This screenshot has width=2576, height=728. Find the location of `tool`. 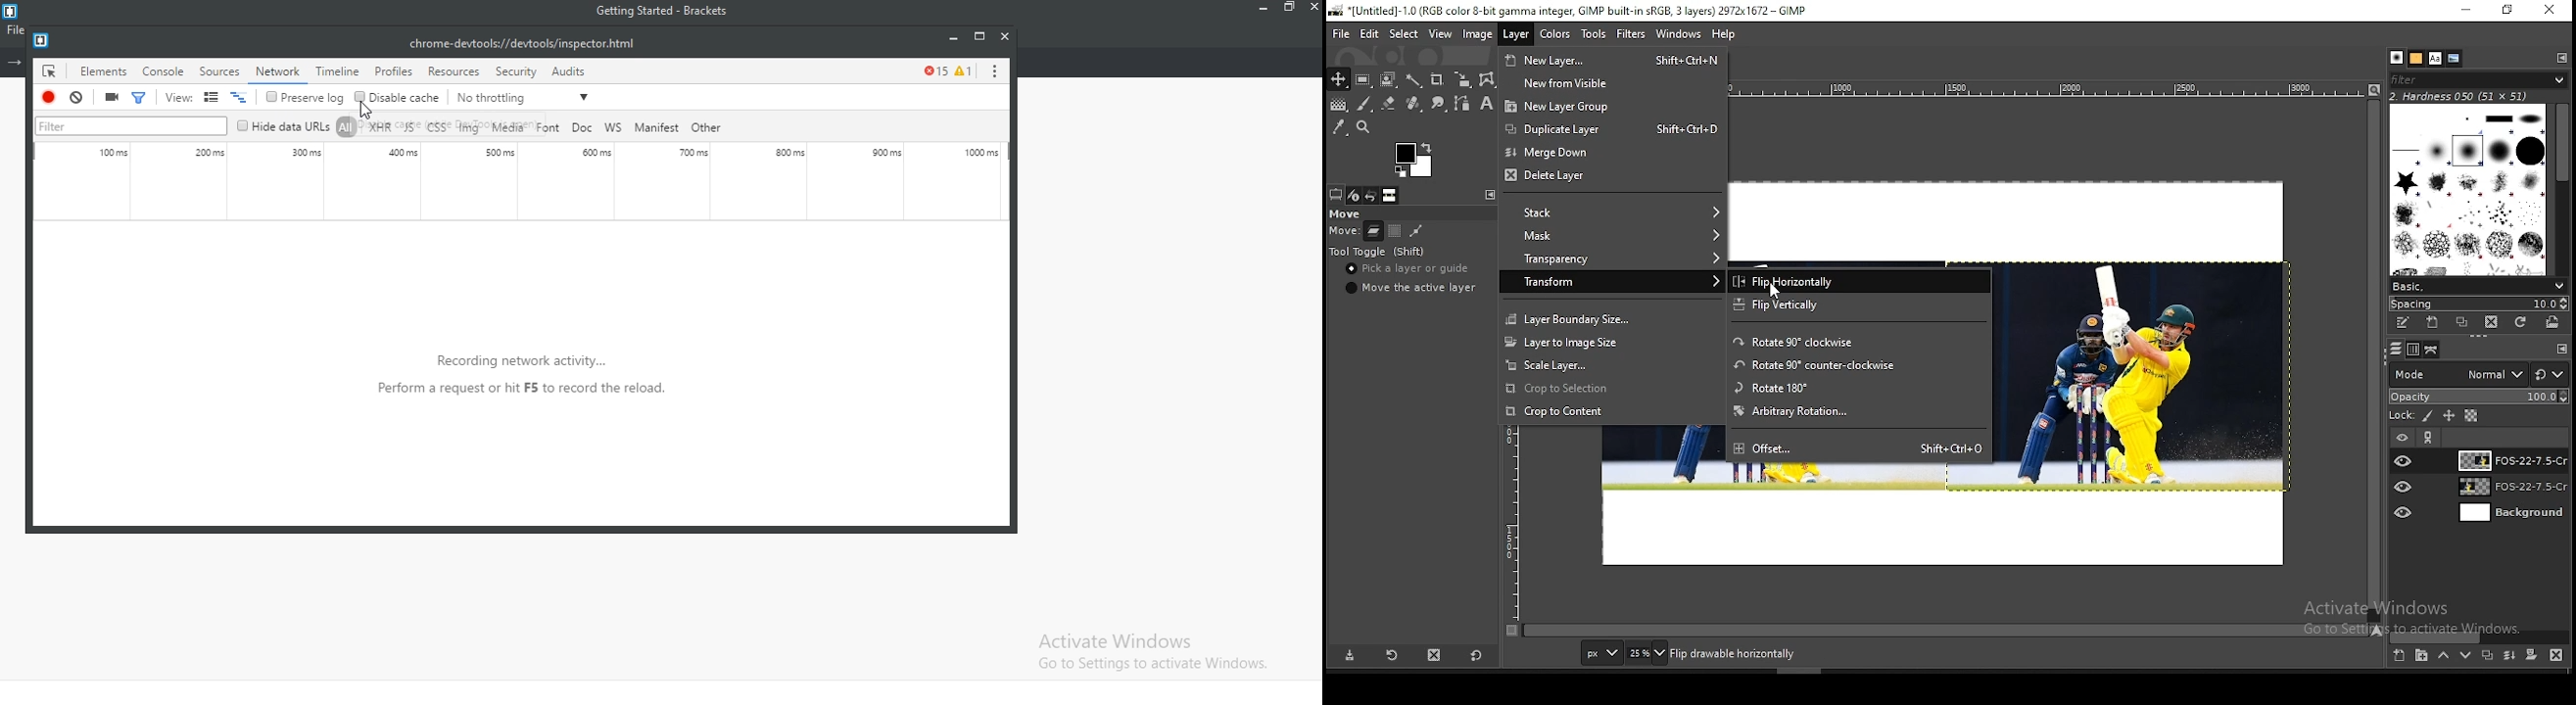

tool is located at coordinates (1488, 194).